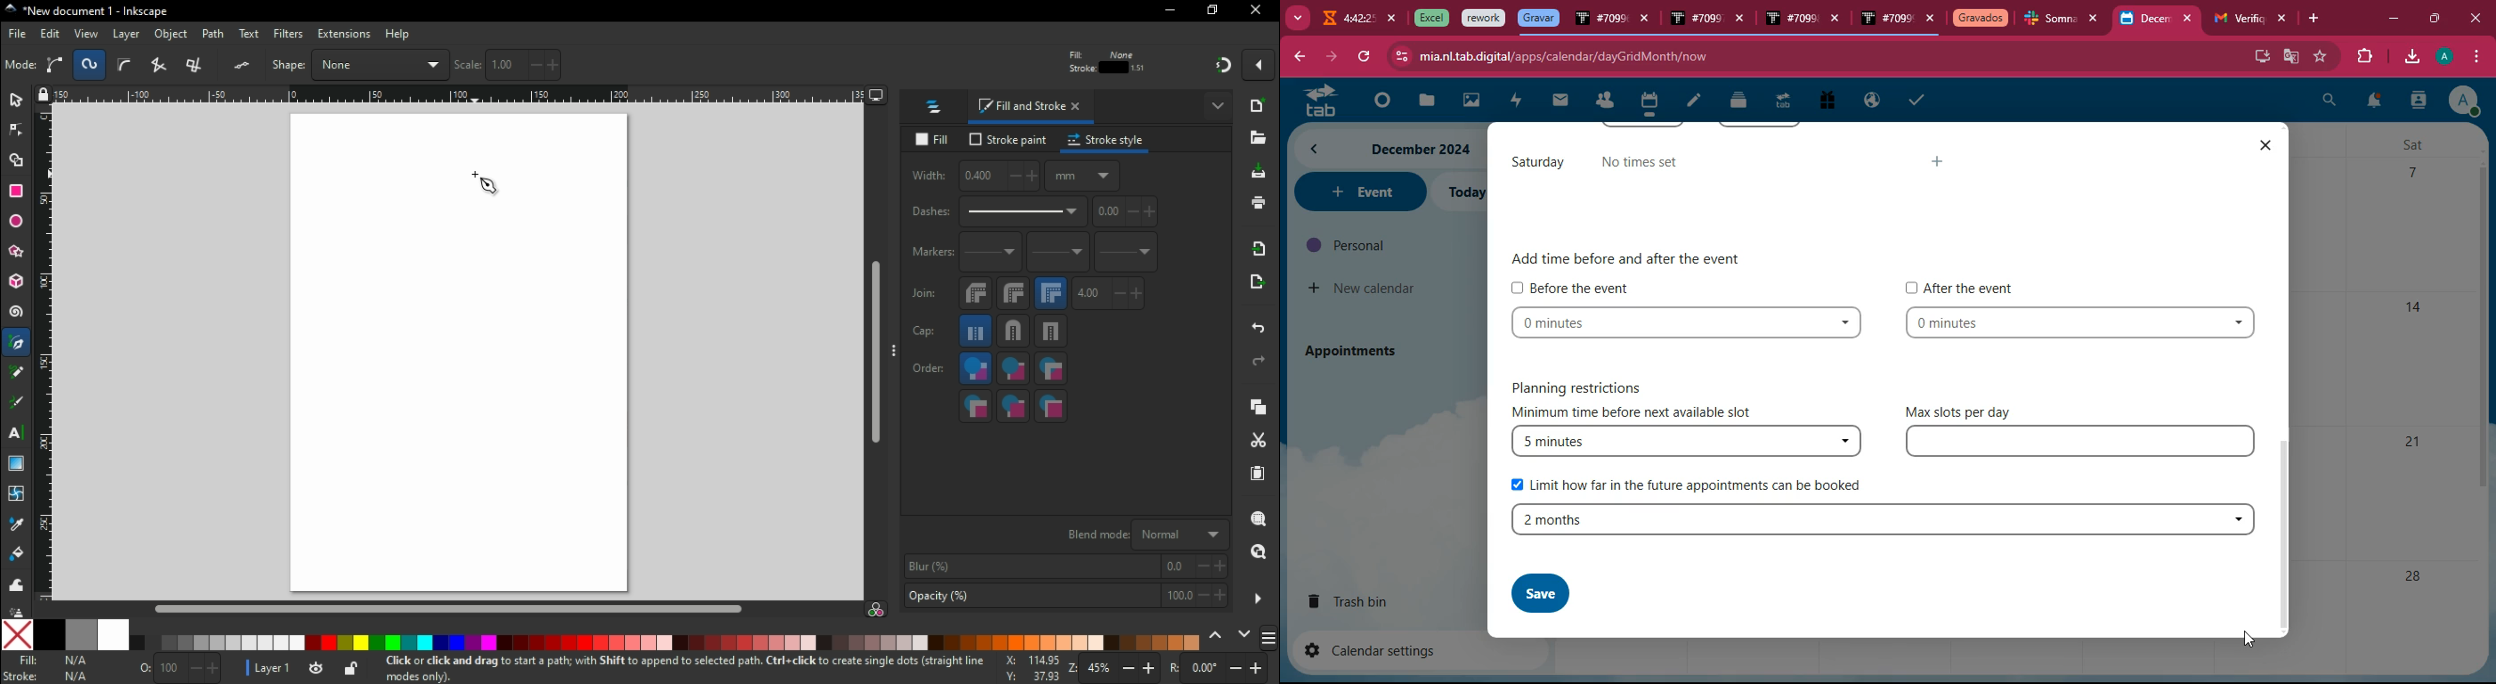  I want to click on order, so click(929, 370).